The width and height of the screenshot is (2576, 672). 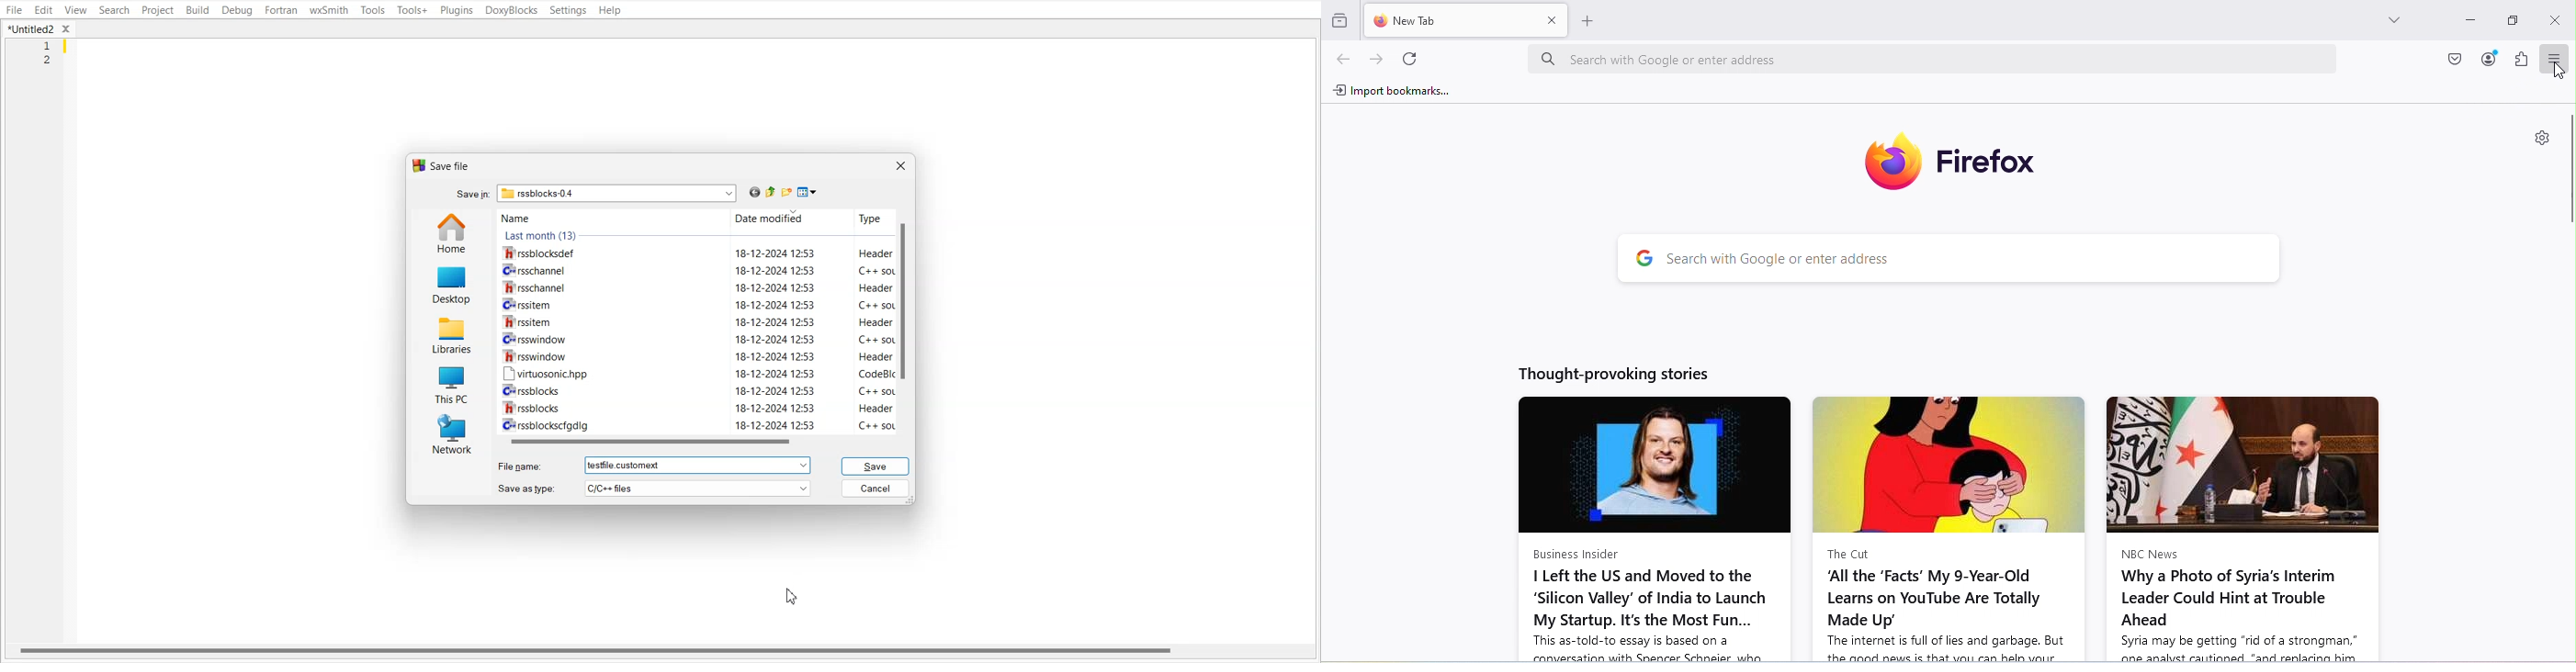 What do you see at coordinates (1936, 156) in the screenshot?
I see `Firefox icon` at bounding box center [1936, 156].